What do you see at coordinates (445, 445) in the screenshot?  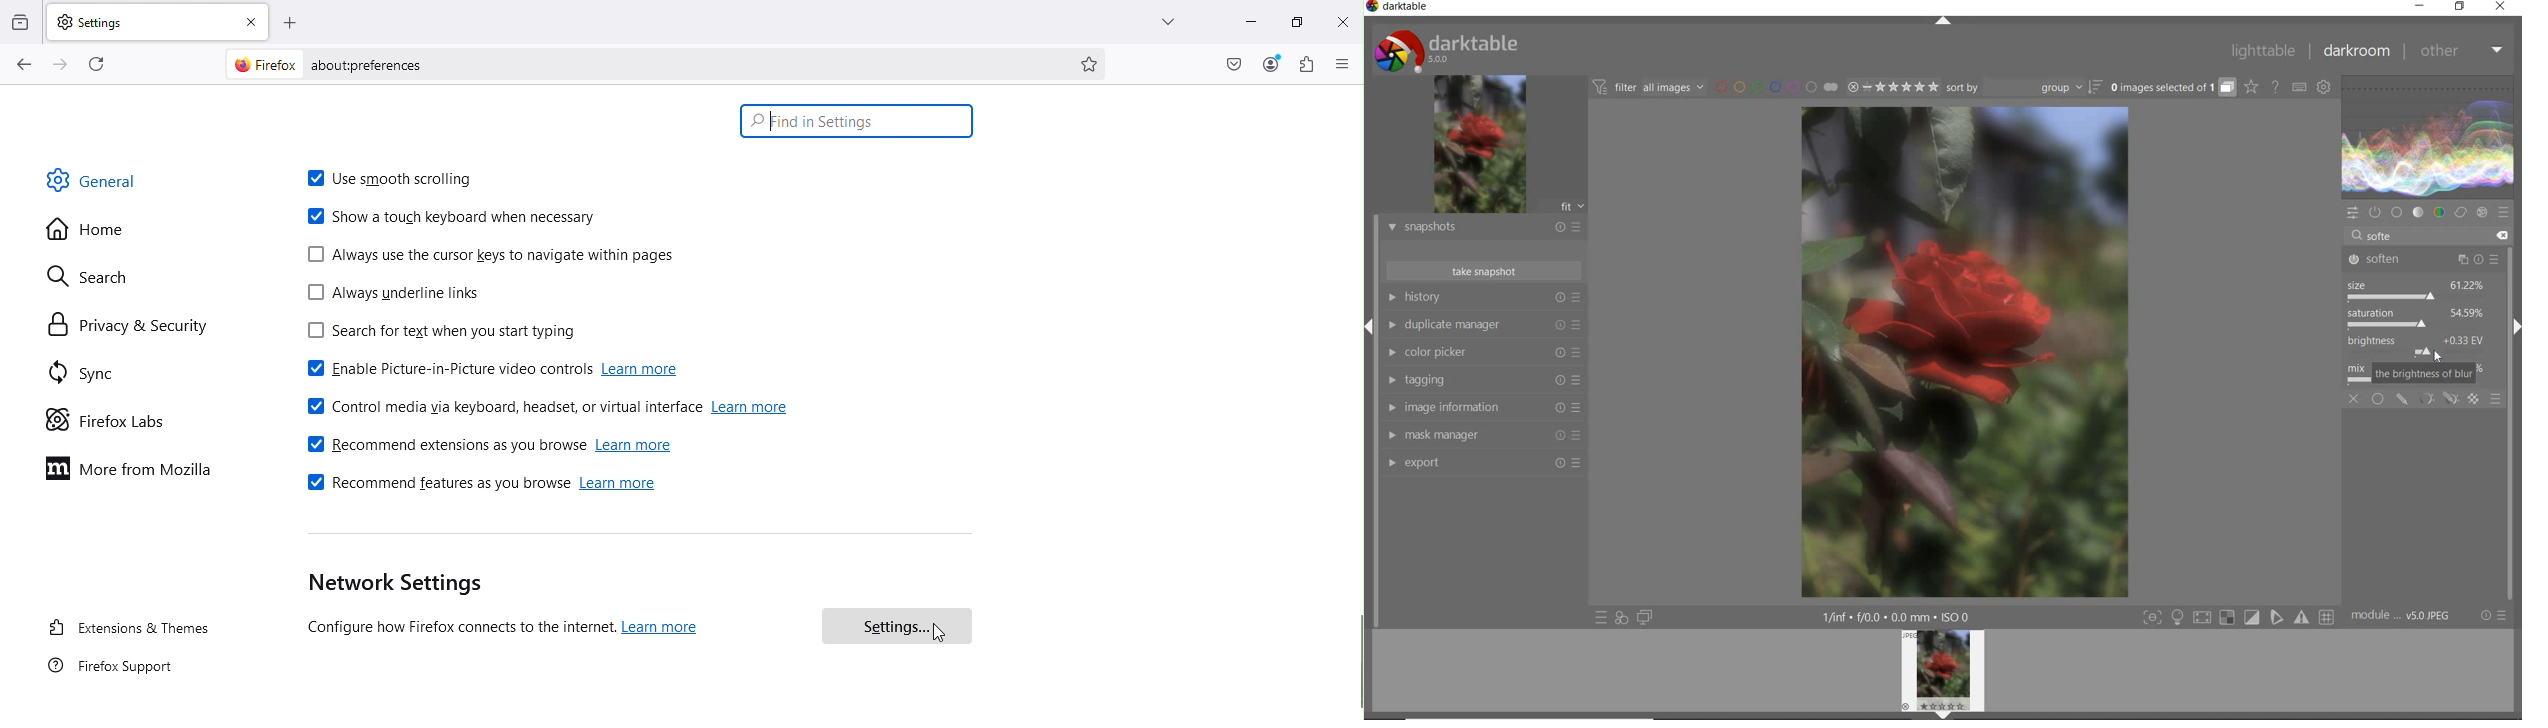 I see `Recommend extensions as you browse` at bounding box center [445, 445].